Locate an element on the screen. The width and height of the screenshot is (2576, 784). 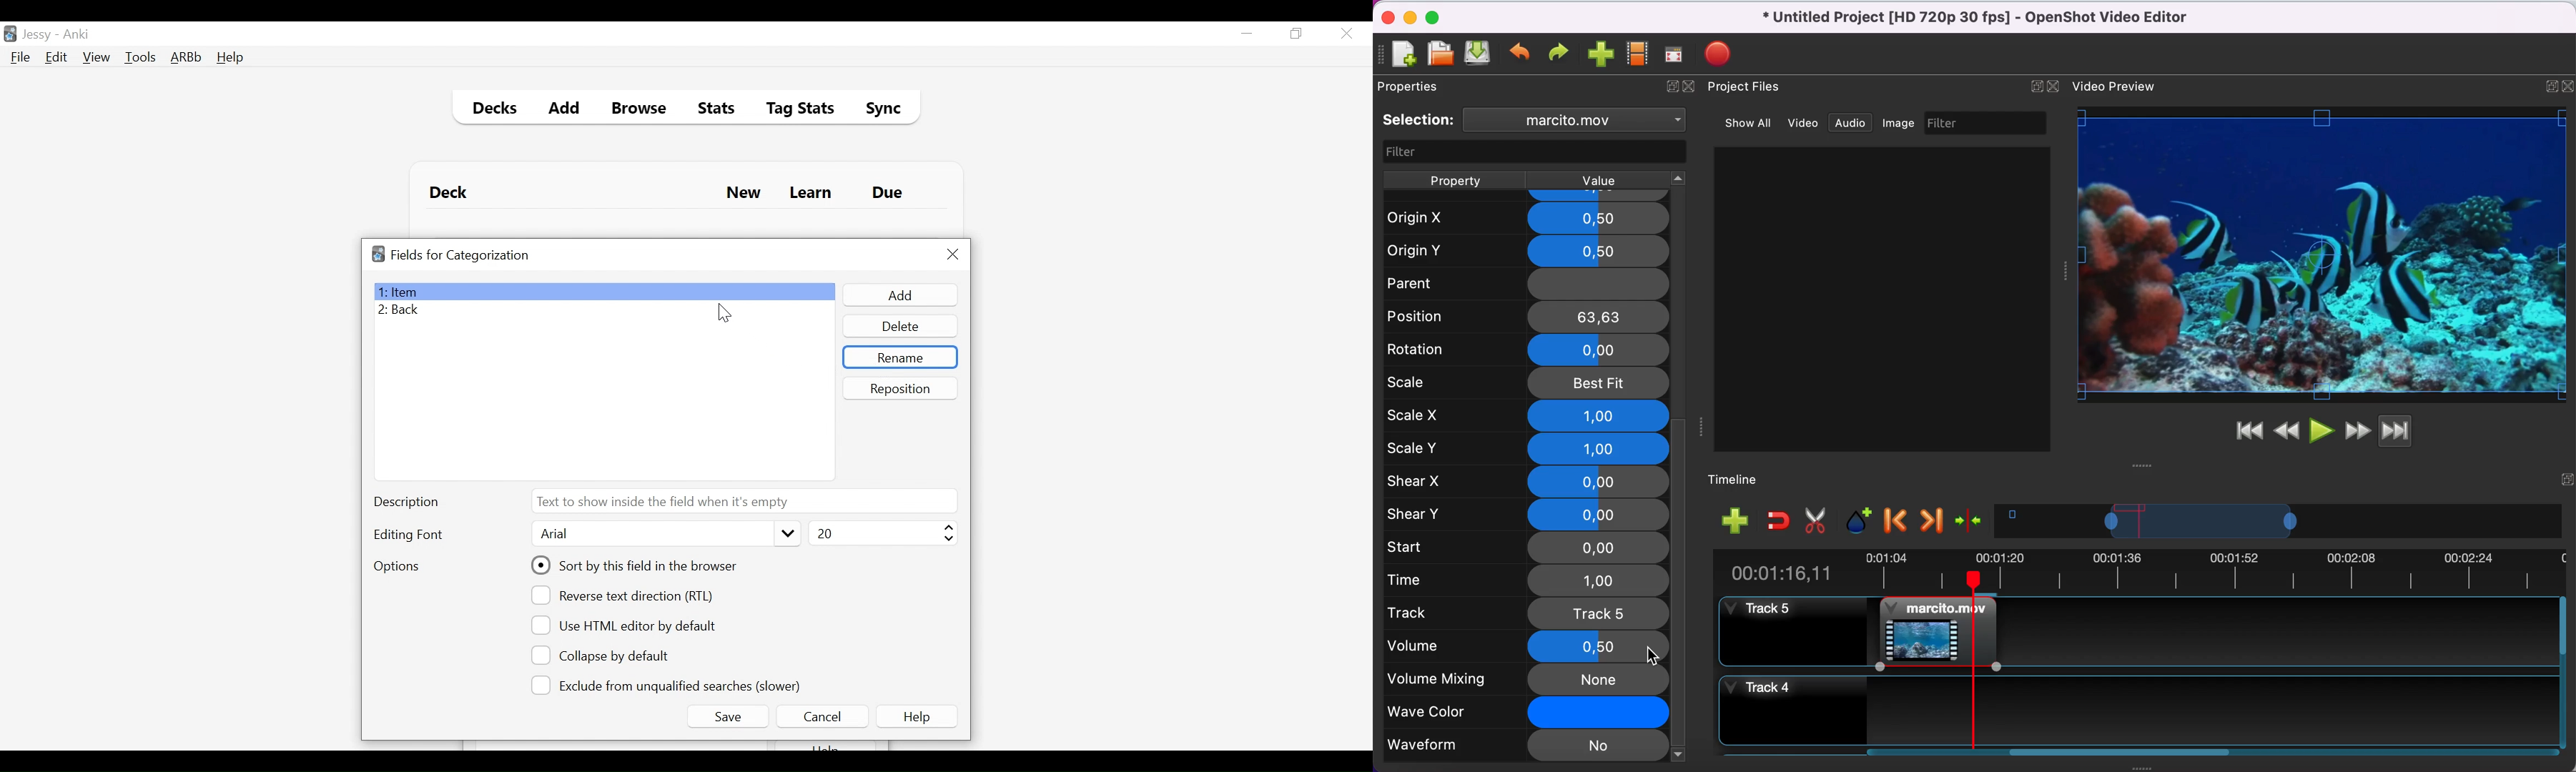
cut is located at coordinates (1820, 522).